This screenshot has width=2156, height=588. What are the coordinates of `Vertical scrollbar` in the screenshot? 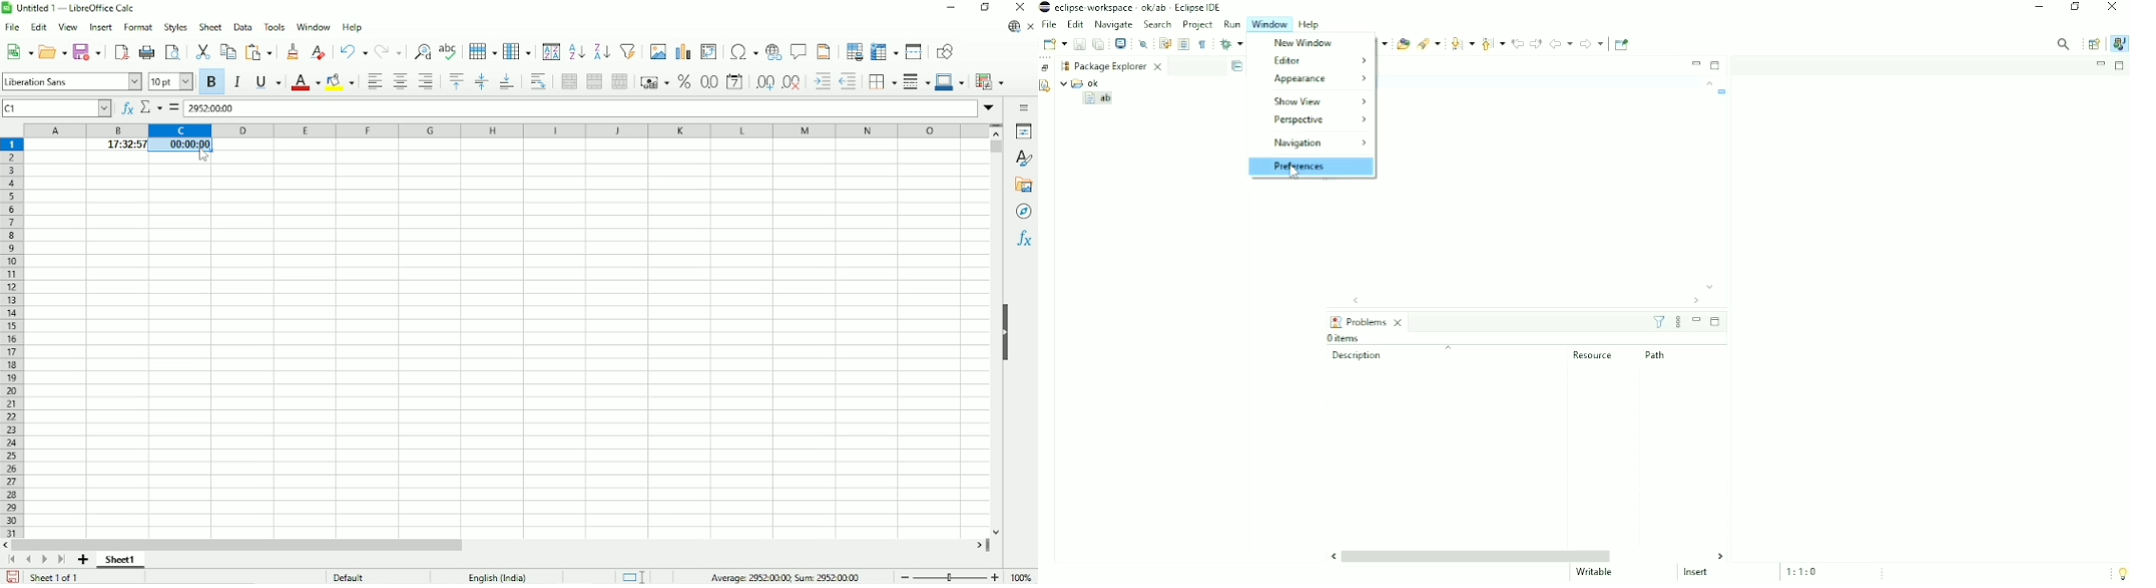 It's located at (996, 149).